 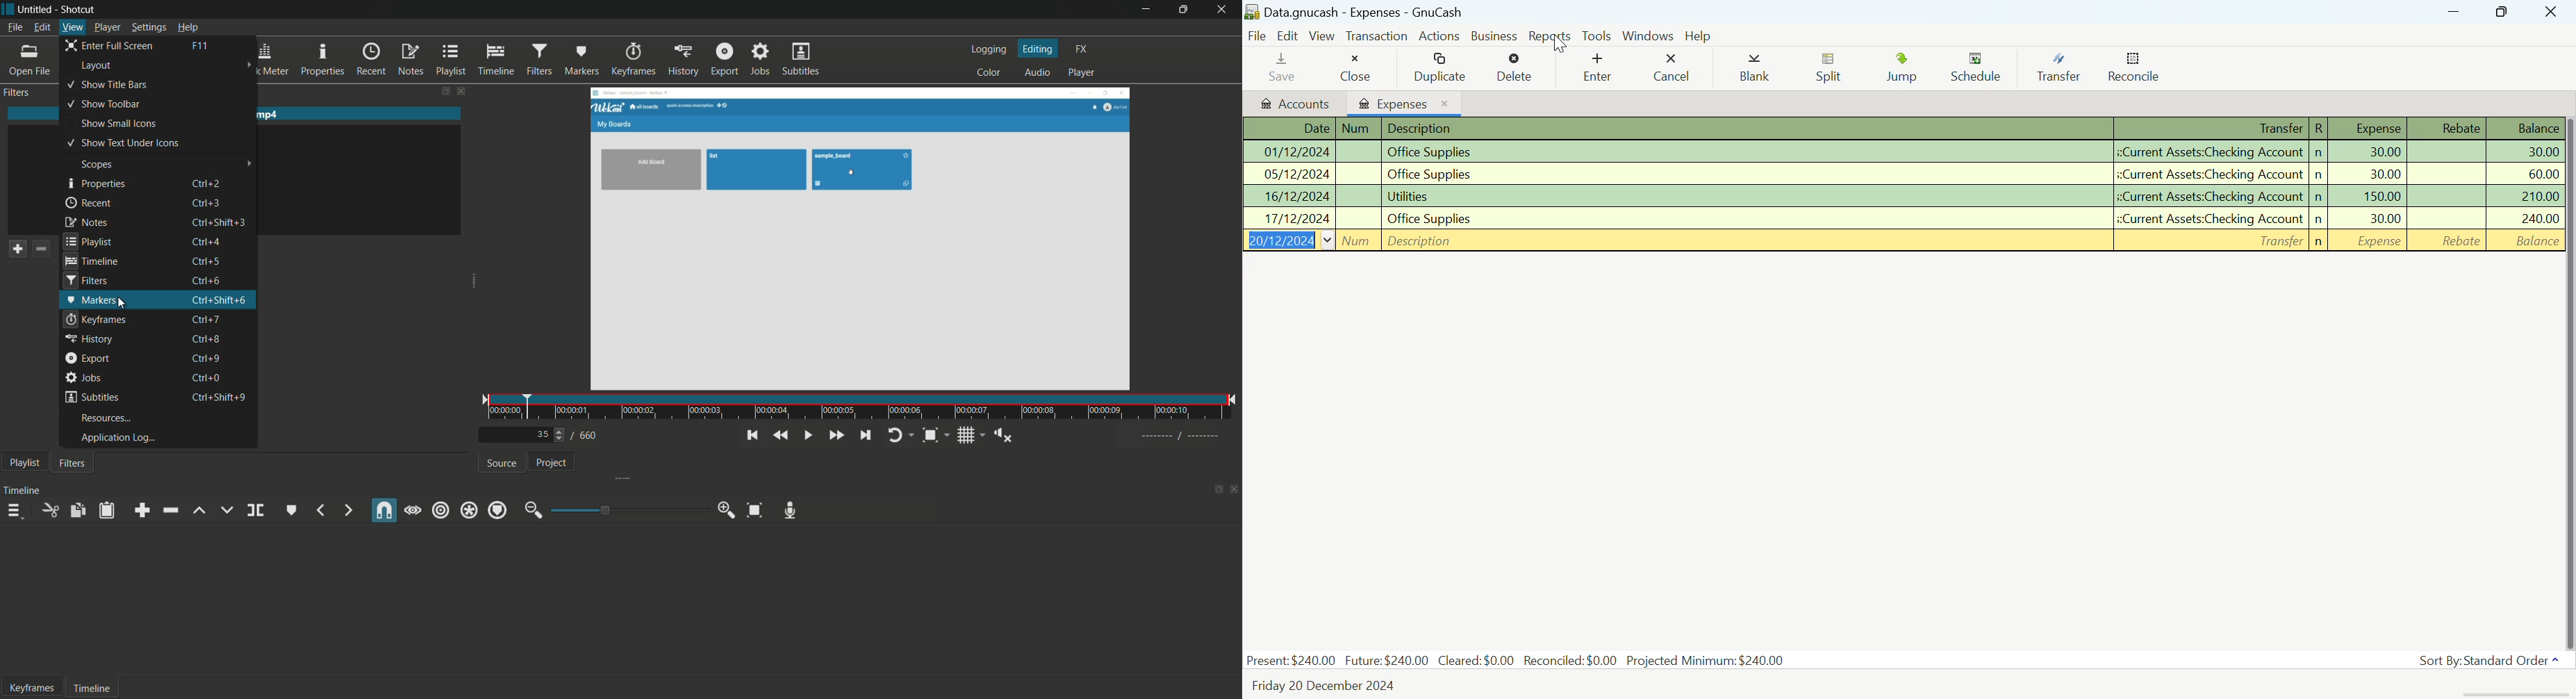 What do you see at coordinates (1752, 68) in the screenshot?
I see `Blank` at bounding box center [1752, 68].